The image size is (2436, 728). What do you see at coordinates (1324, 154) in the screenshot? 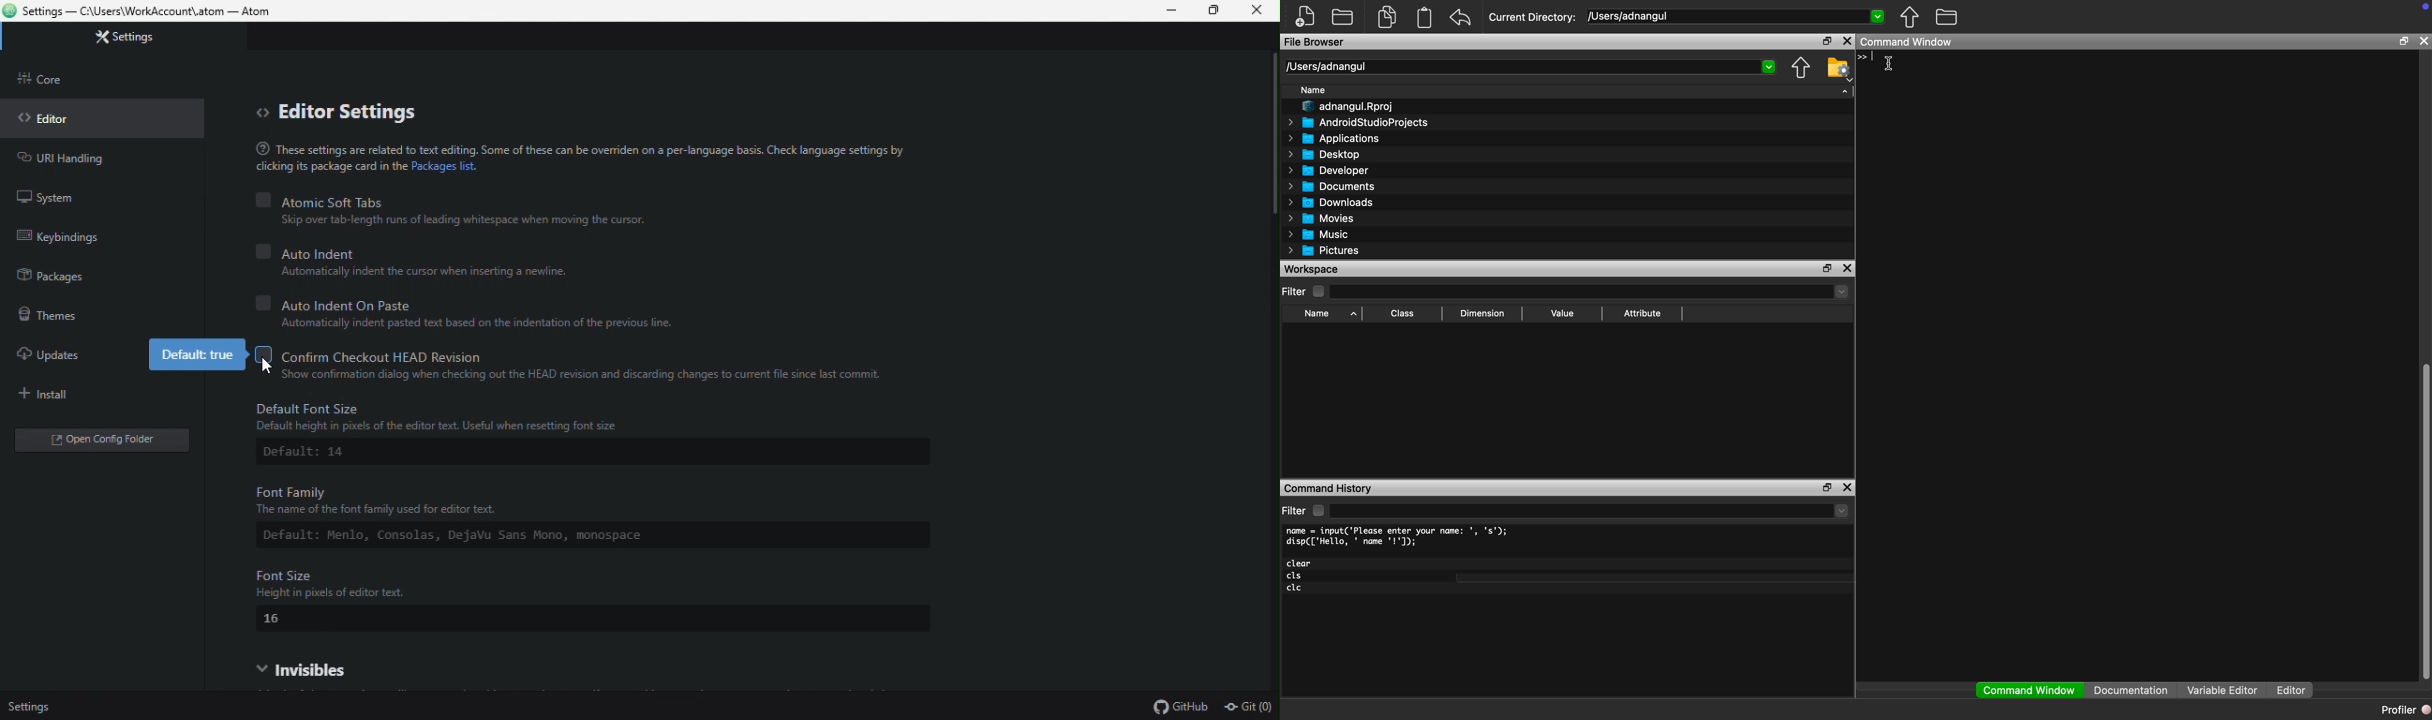
I see `Desktop` at bounding box center [1324, 154].